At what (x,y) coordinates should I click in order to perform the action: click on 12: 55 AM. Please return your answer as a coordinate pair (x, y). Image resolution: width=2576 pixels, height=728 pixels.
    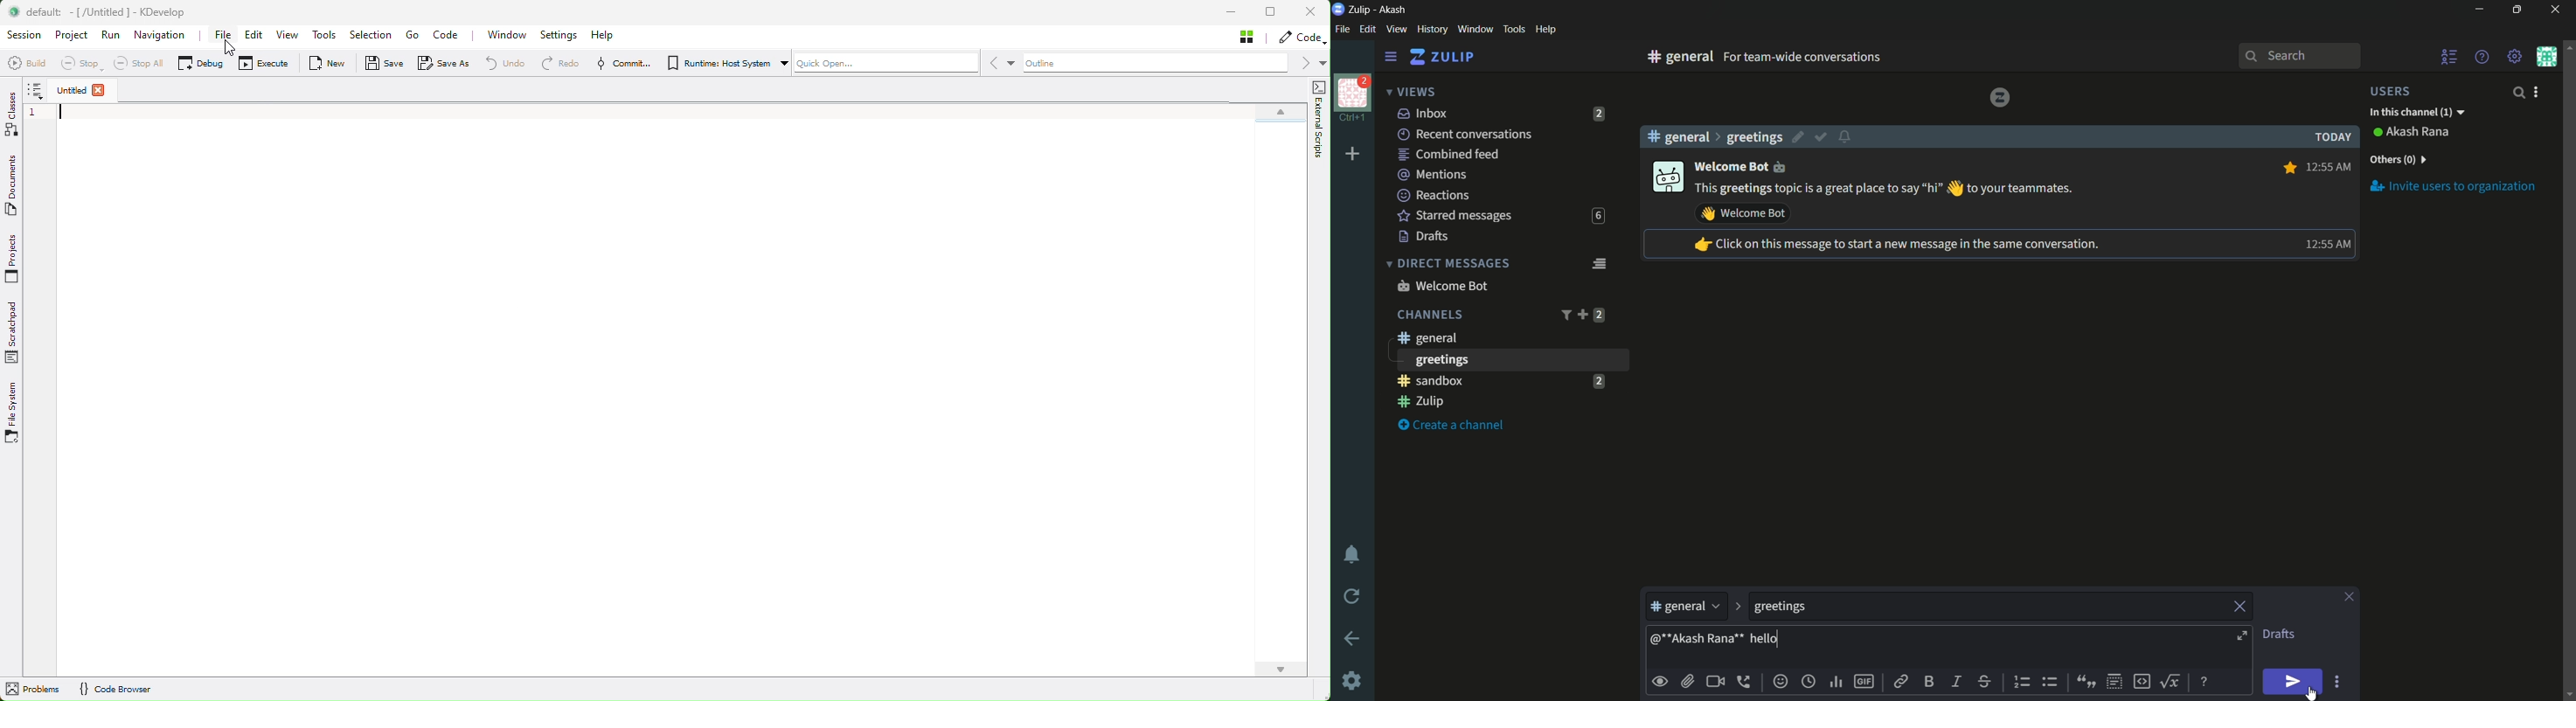
    Looking at the image, I should click on (2331, 166).